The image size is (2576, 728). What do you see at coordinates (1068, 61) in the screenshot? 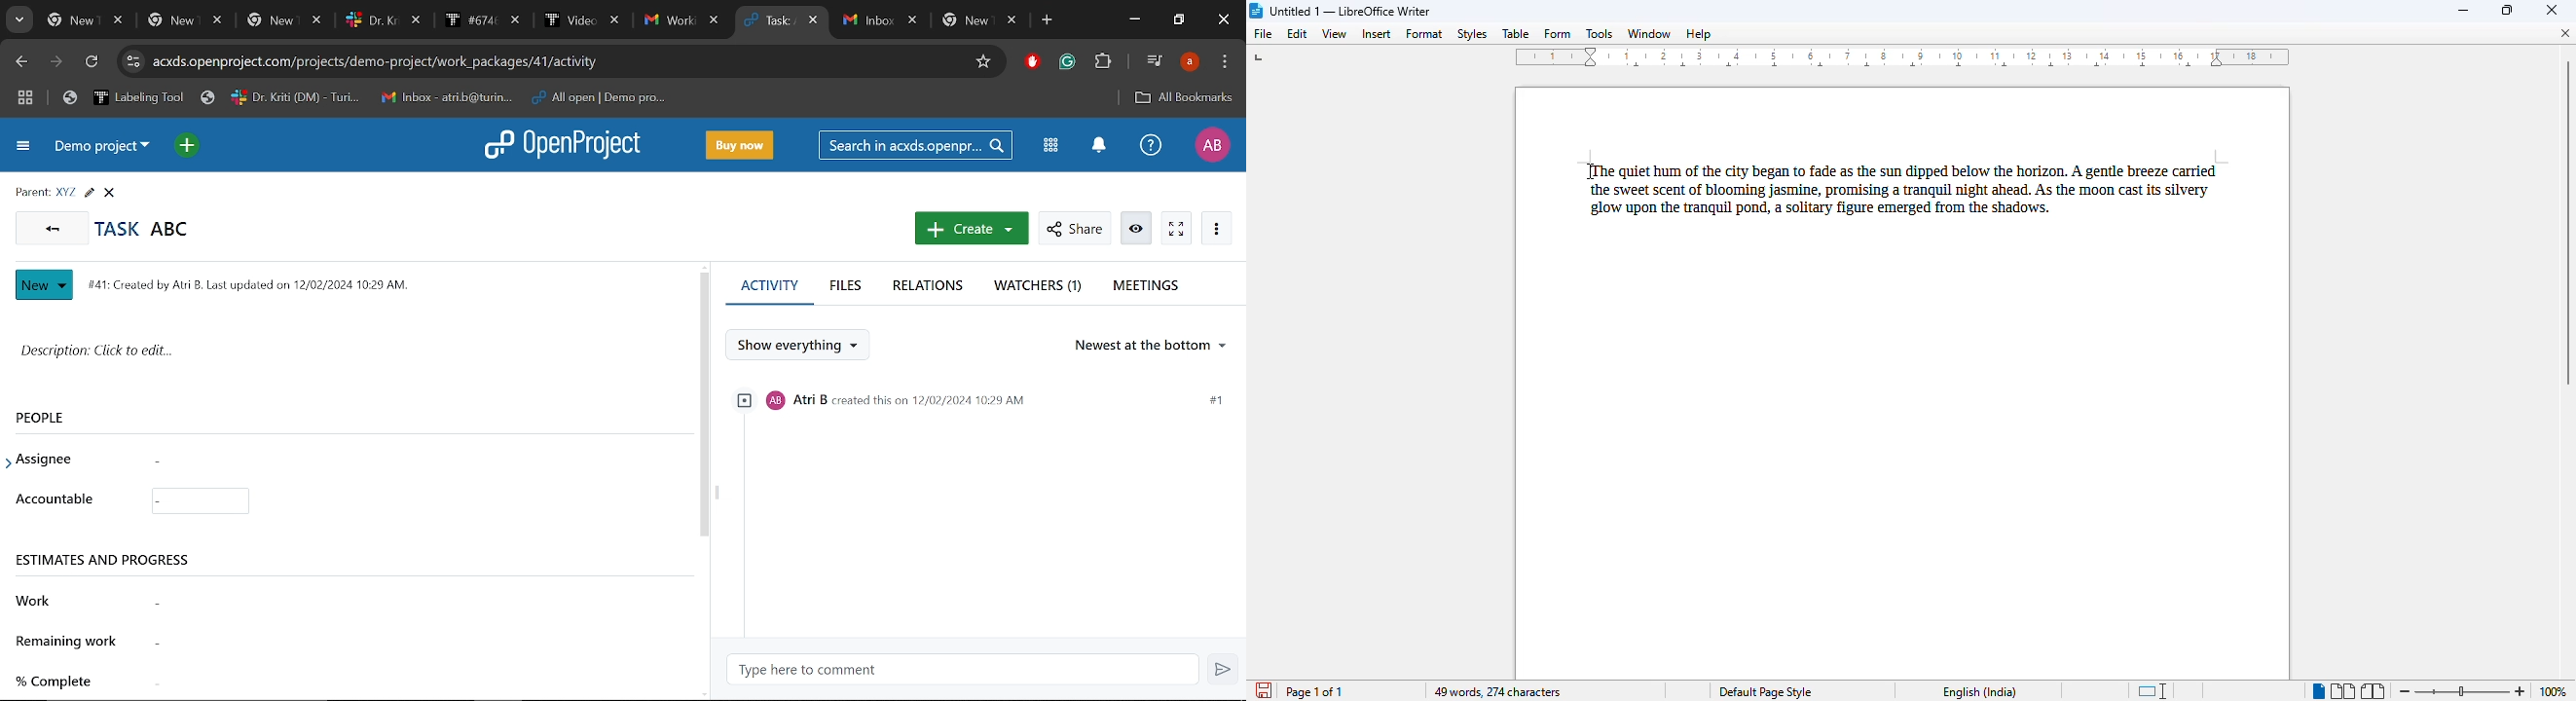
I see `Grammerly` at bounding box center [1068, 61].